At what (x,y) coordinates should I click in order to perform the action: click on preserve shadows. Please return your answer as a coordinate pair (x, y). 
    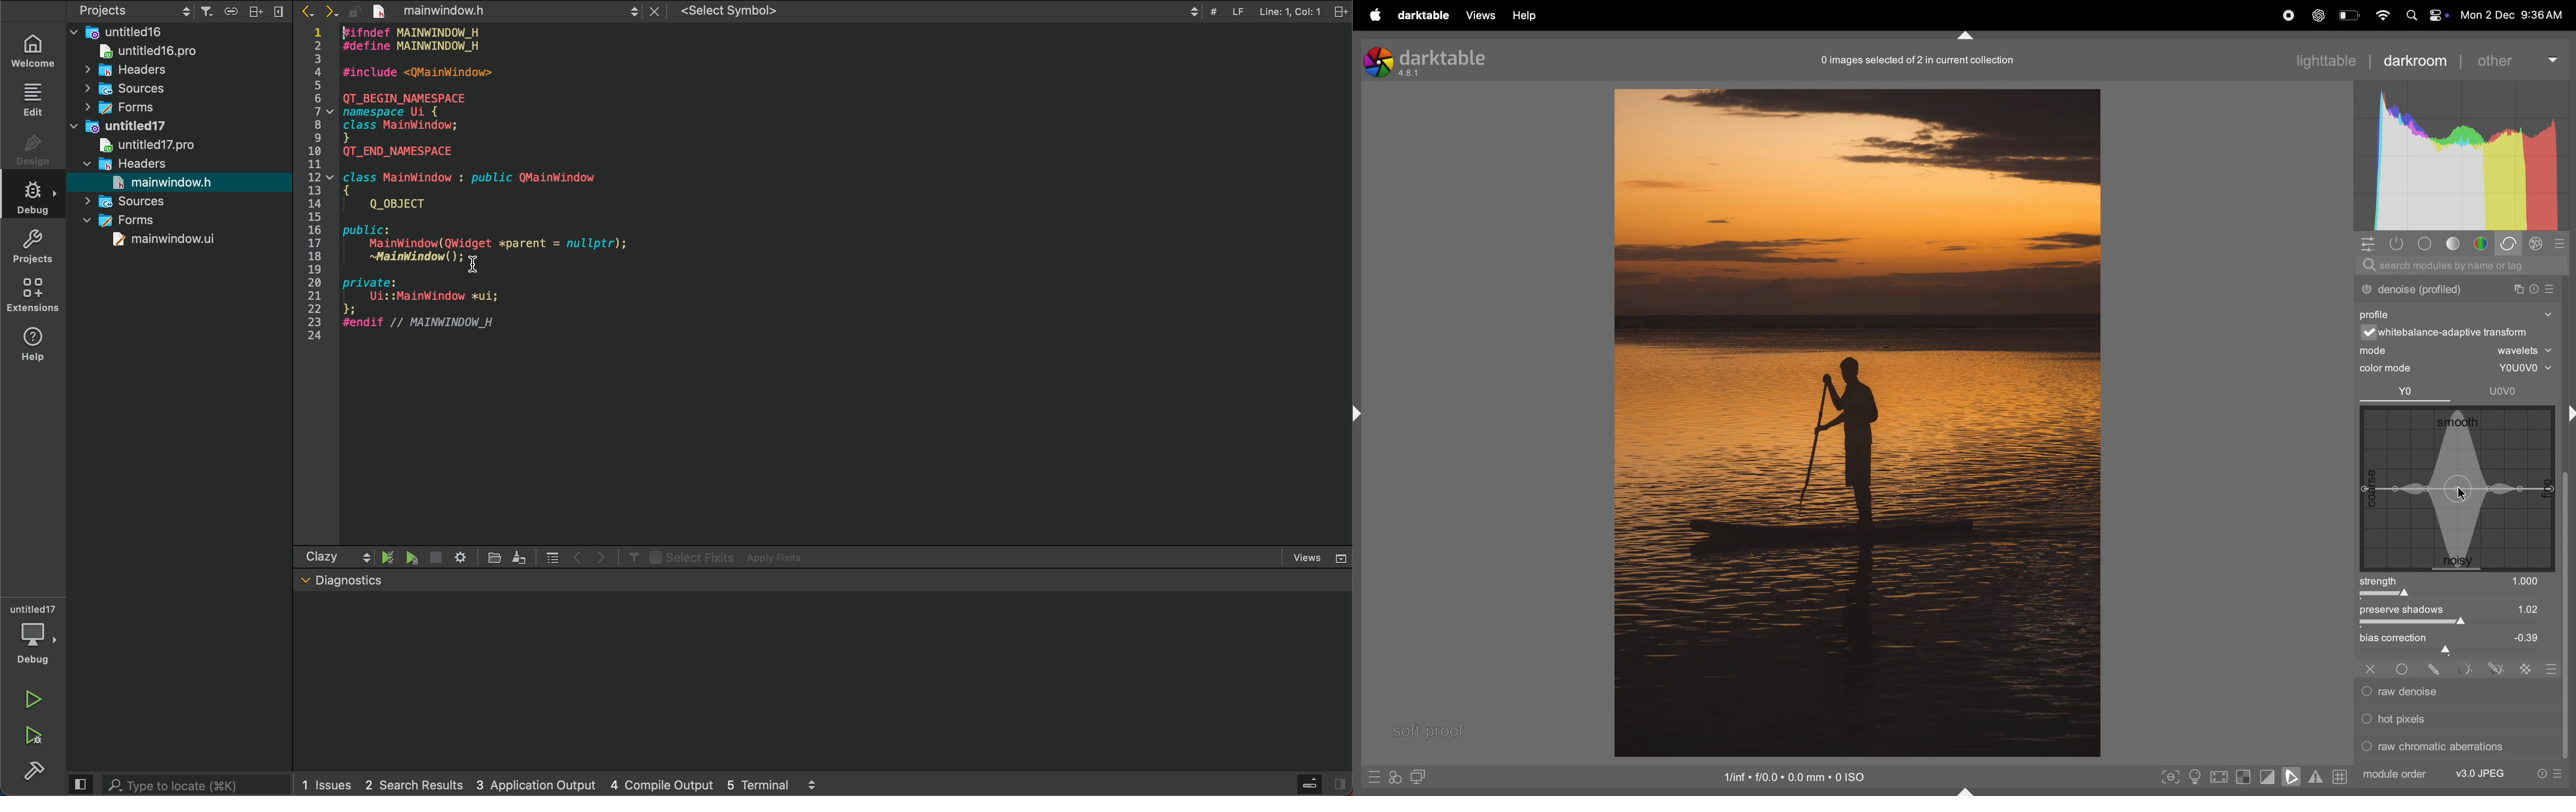
    Looking at the image, I should click on (2409, 611).